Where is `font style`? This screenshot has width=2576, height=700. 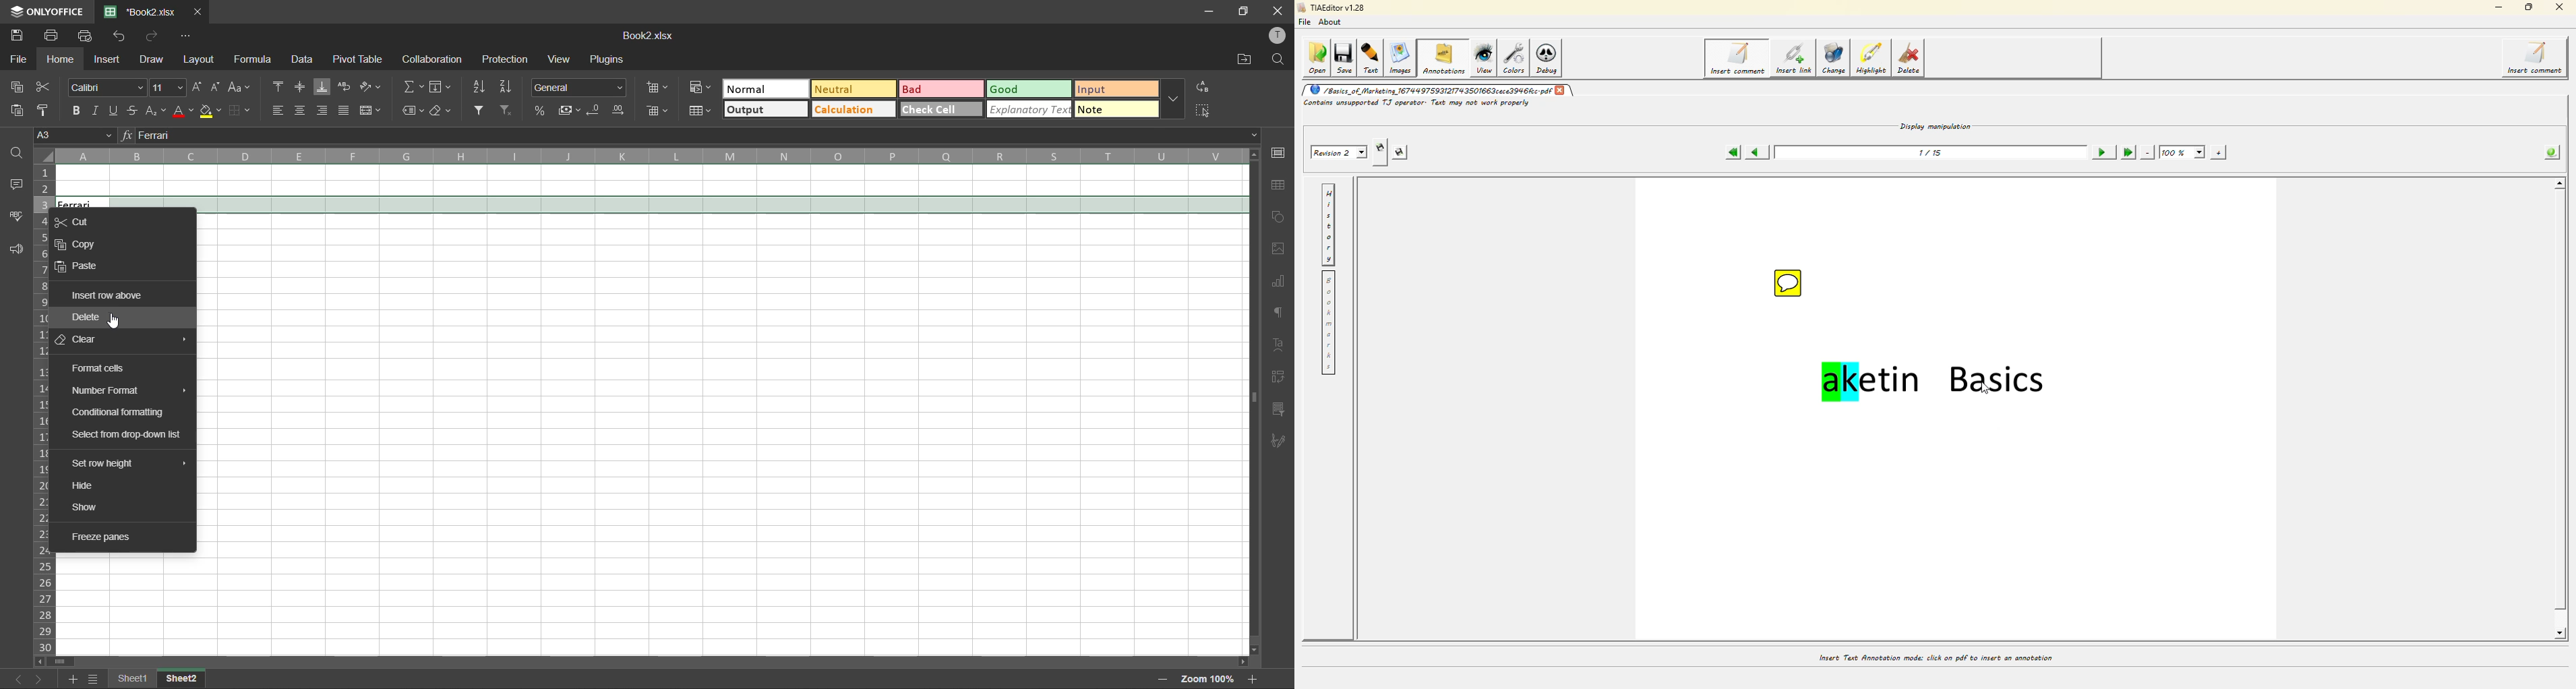 font style is located at coordinates (109, 87).